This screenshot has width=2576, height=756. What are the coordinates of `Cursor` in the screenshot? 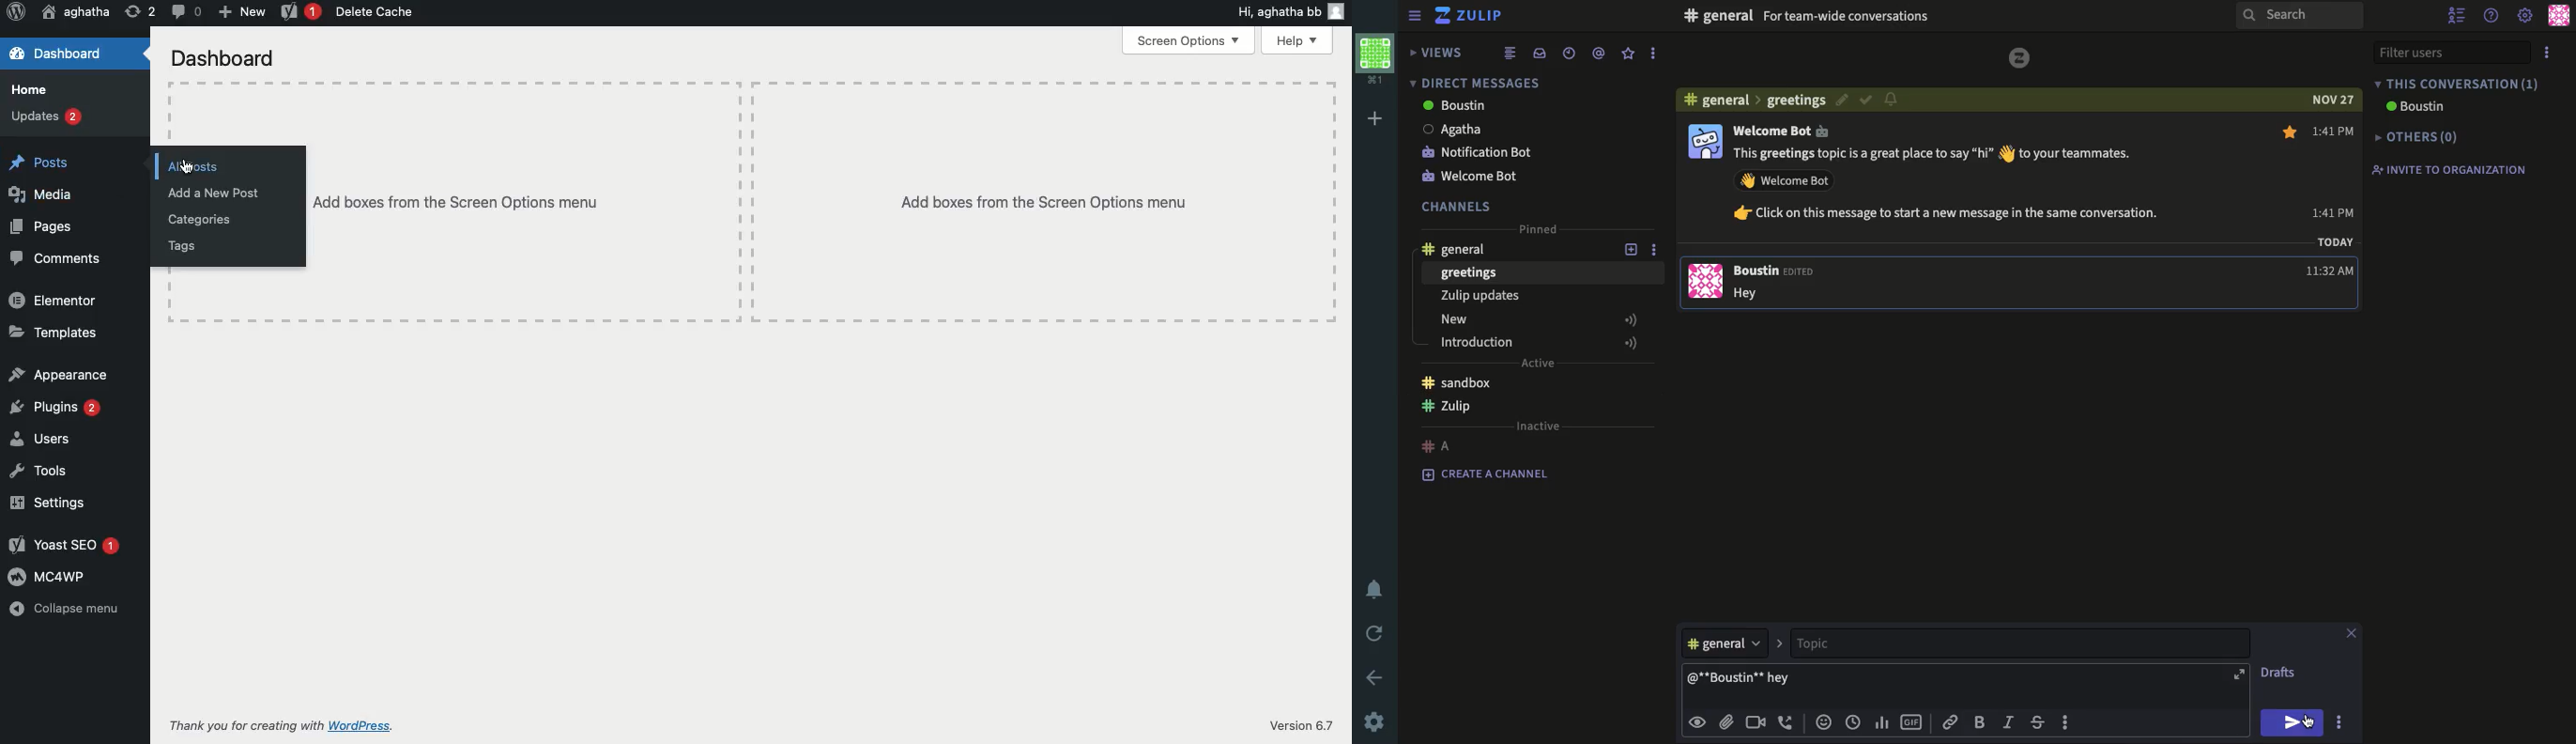 It's located at (2313, 722).